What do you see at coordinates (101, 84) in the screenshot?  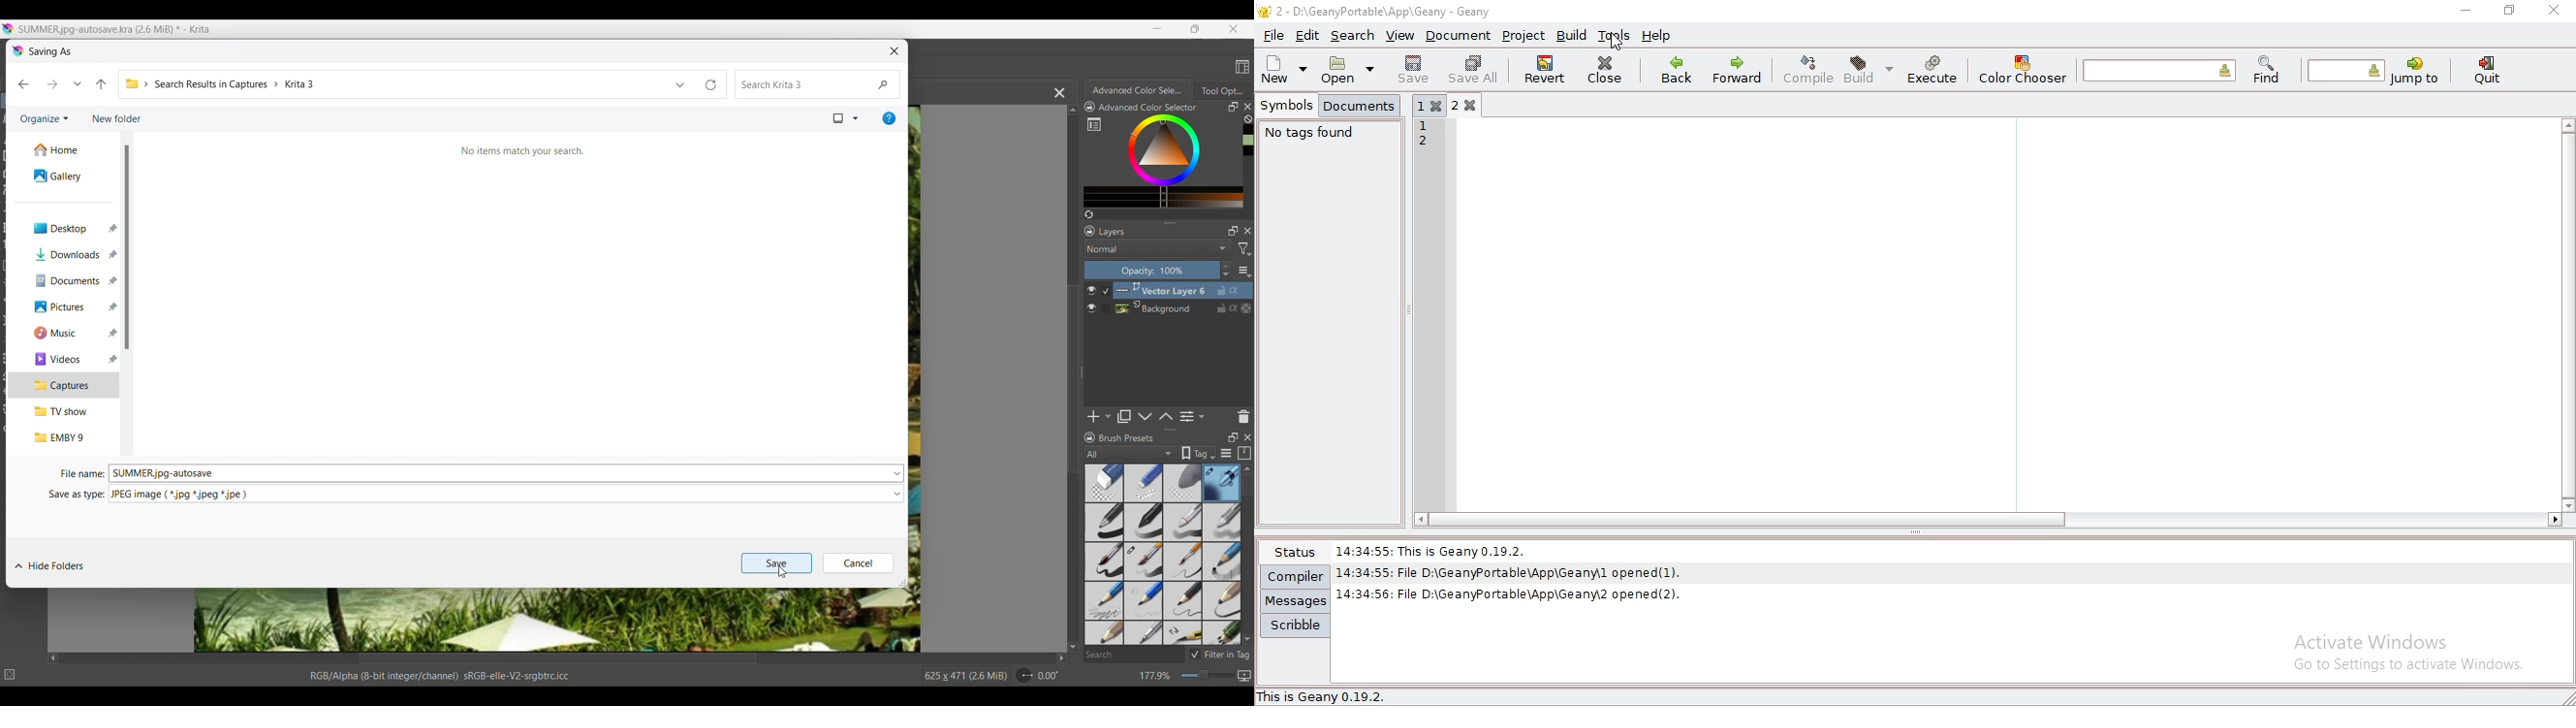 I see `Go to previous folder in folder pathway` at bounding box center [101, 84].